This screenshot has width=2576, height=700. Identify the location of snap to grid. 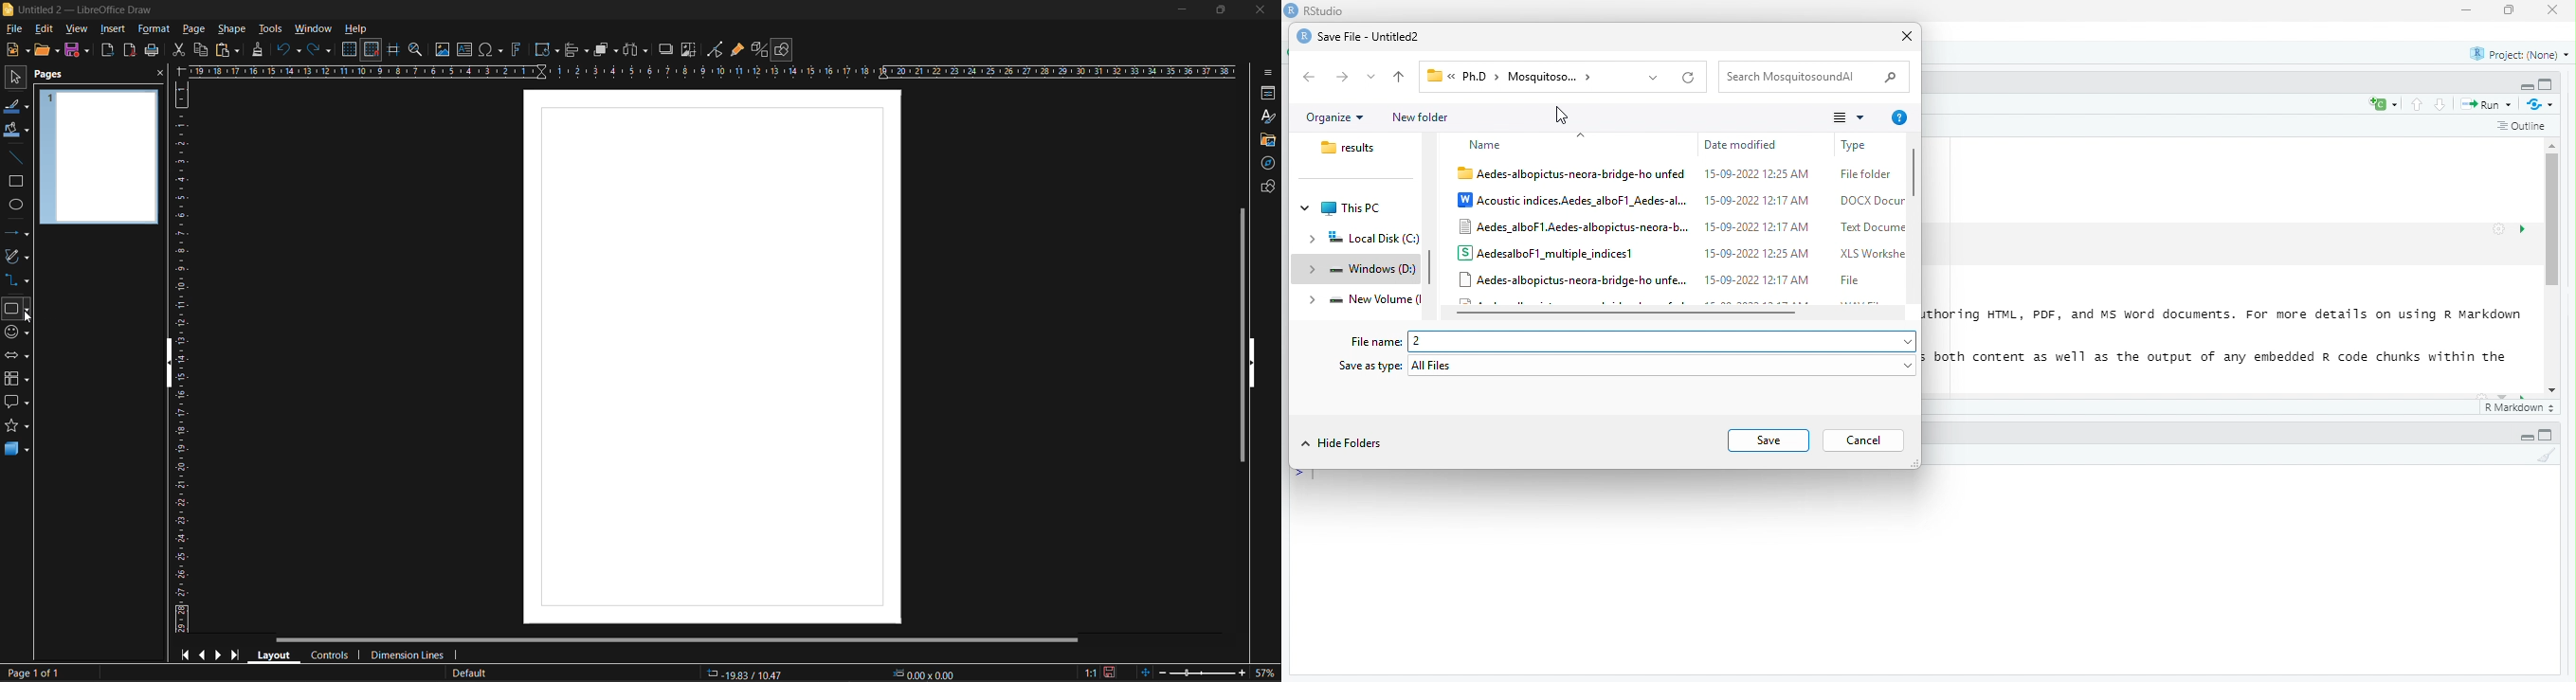
(372, 50).